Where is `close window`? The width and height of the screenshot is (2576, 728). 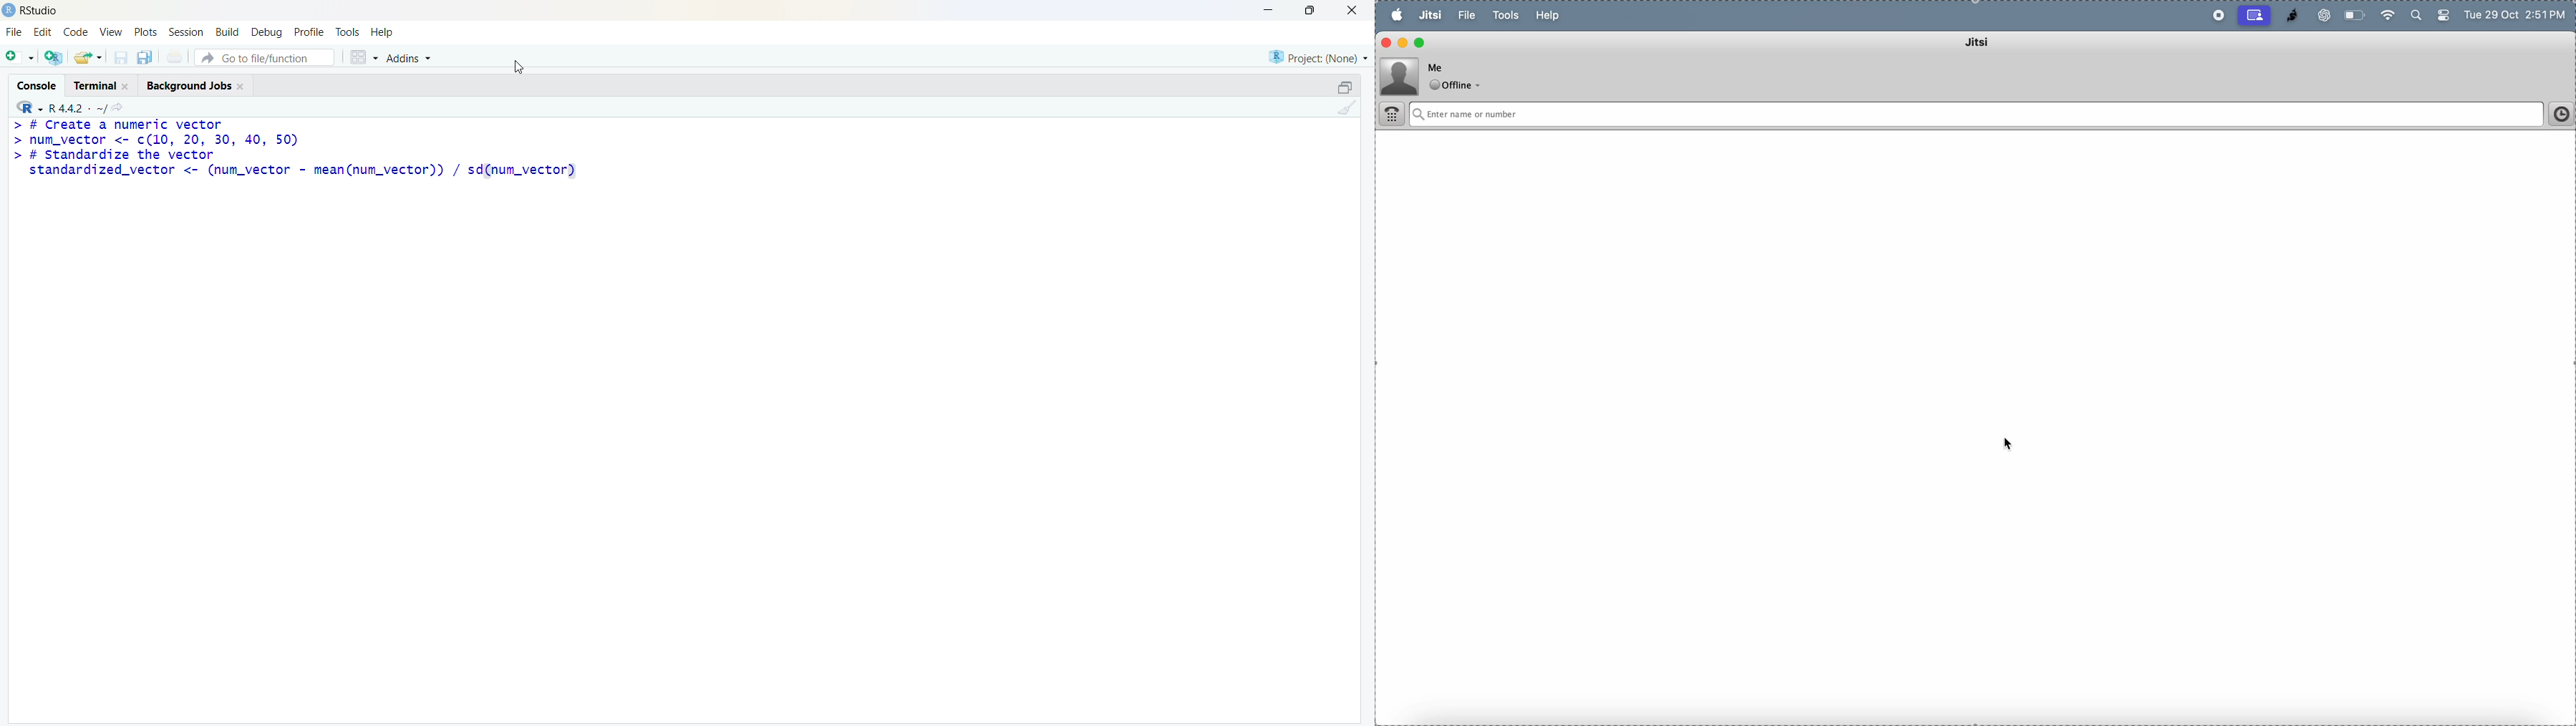
close window is located at coordinates (1387, 44).